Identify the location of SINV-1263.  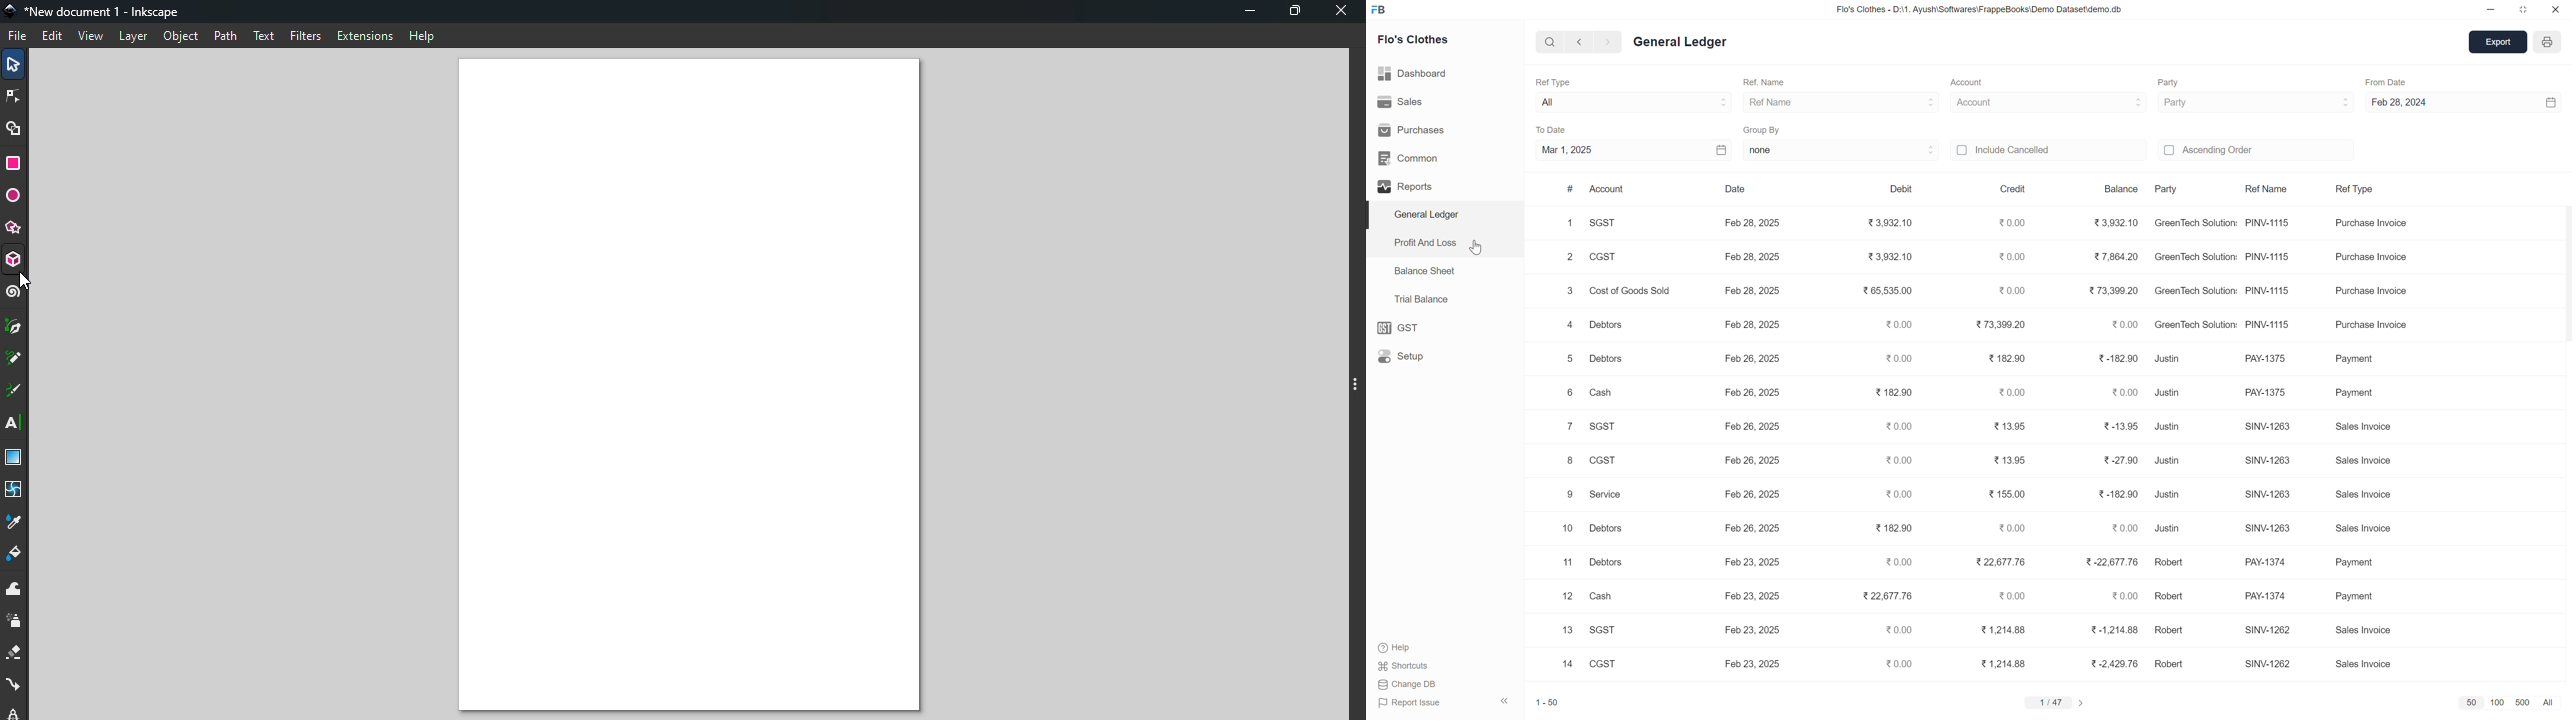
(2265, 425).